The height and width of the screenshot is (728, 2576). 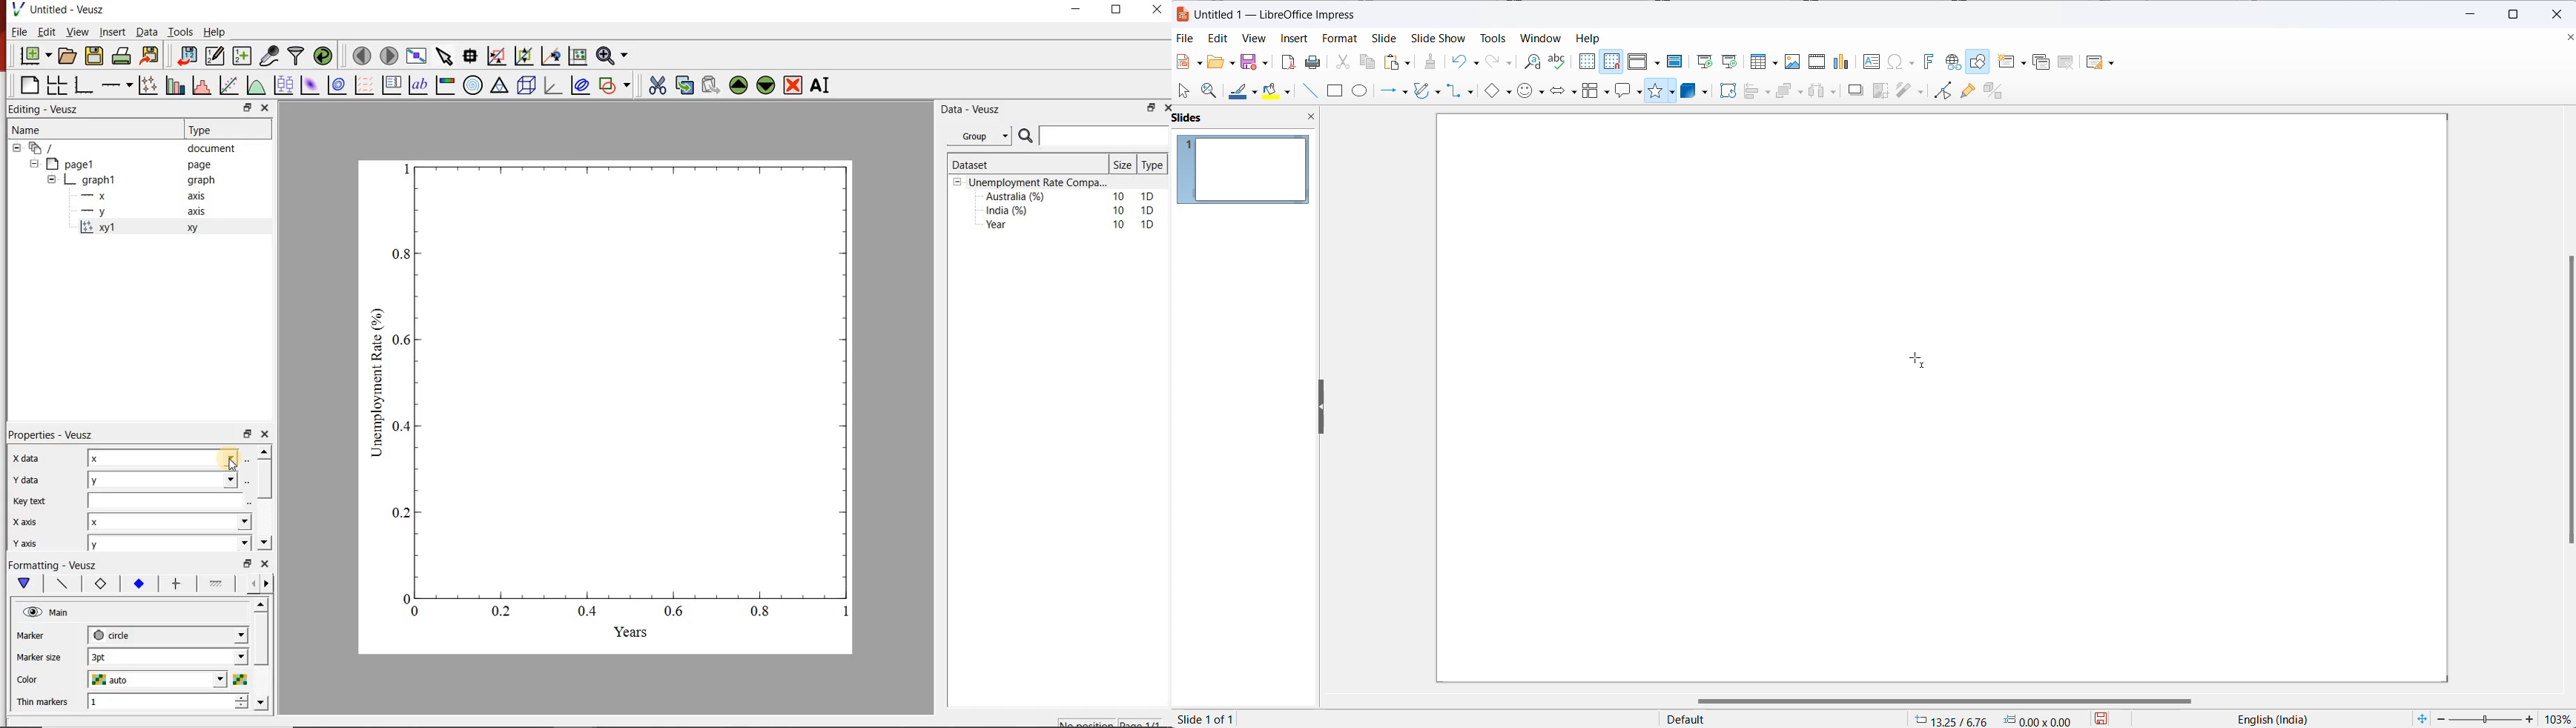 I want to click on minimise, so click(x=248, y=562).